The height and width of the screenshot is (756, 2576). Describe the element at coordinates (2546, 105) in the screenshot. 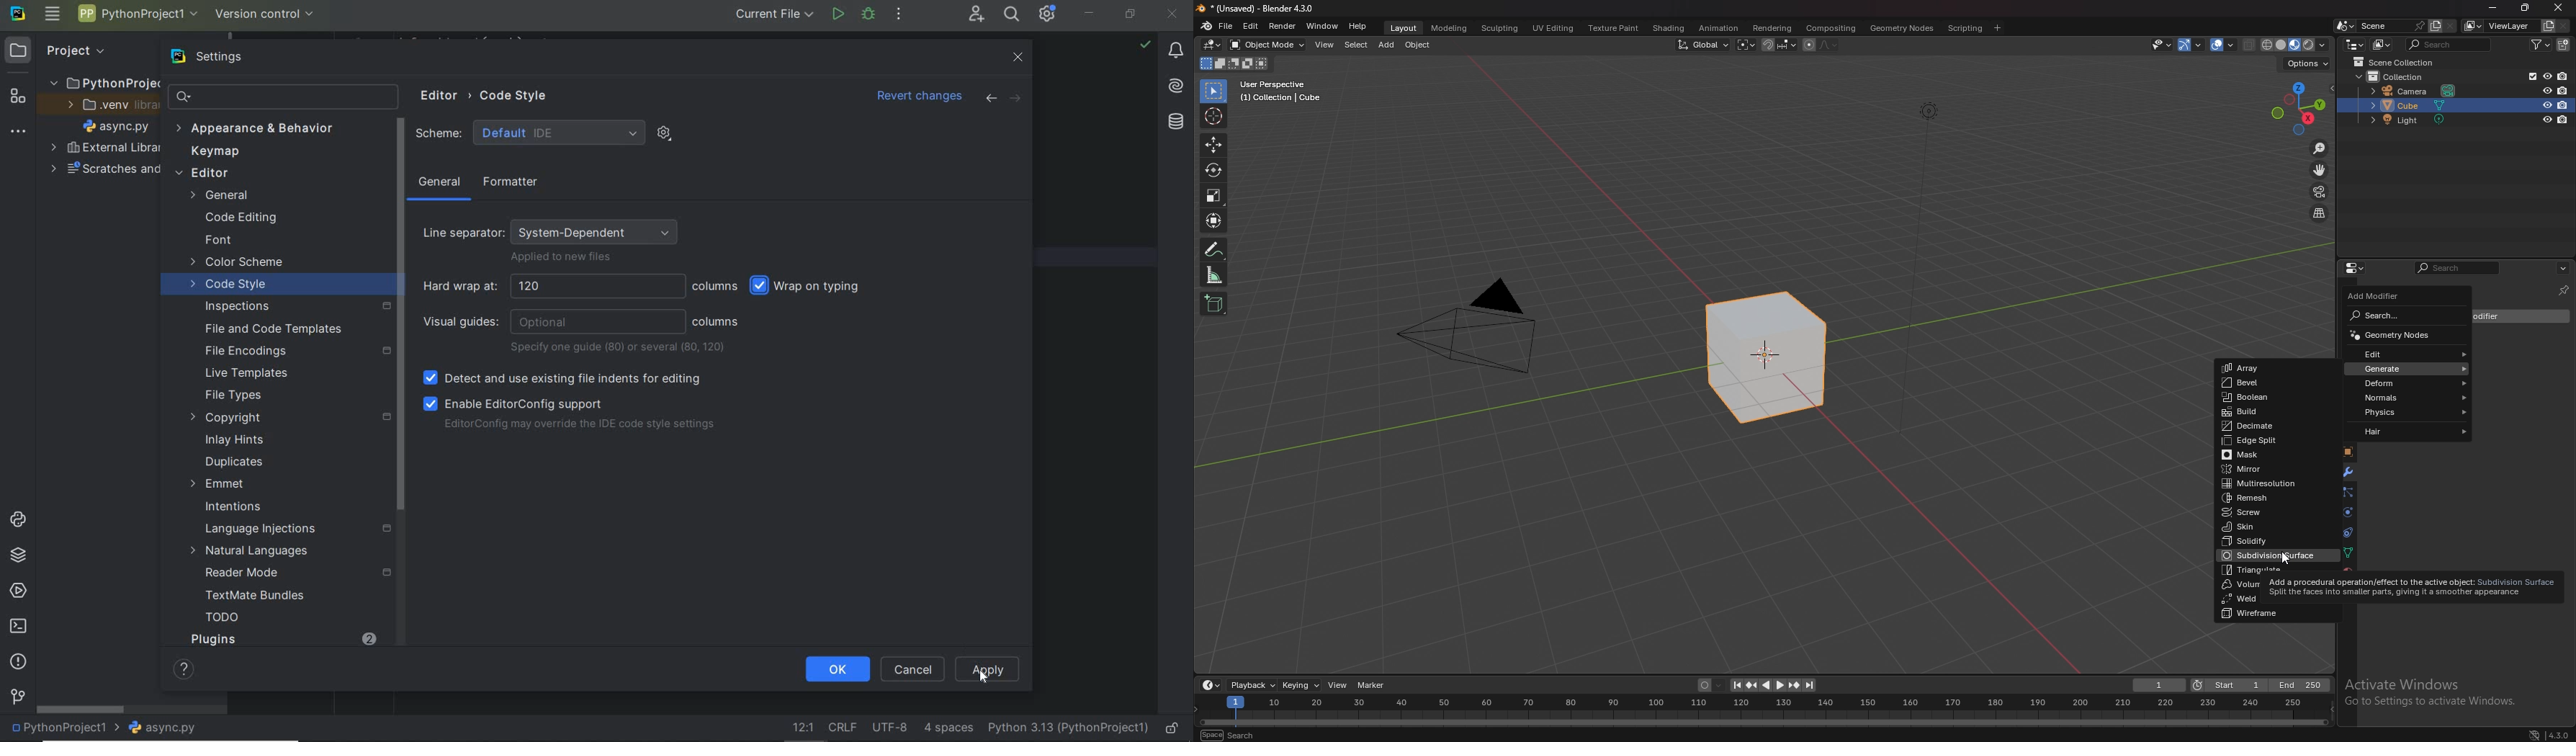

I see `hide in viewport` at that location.